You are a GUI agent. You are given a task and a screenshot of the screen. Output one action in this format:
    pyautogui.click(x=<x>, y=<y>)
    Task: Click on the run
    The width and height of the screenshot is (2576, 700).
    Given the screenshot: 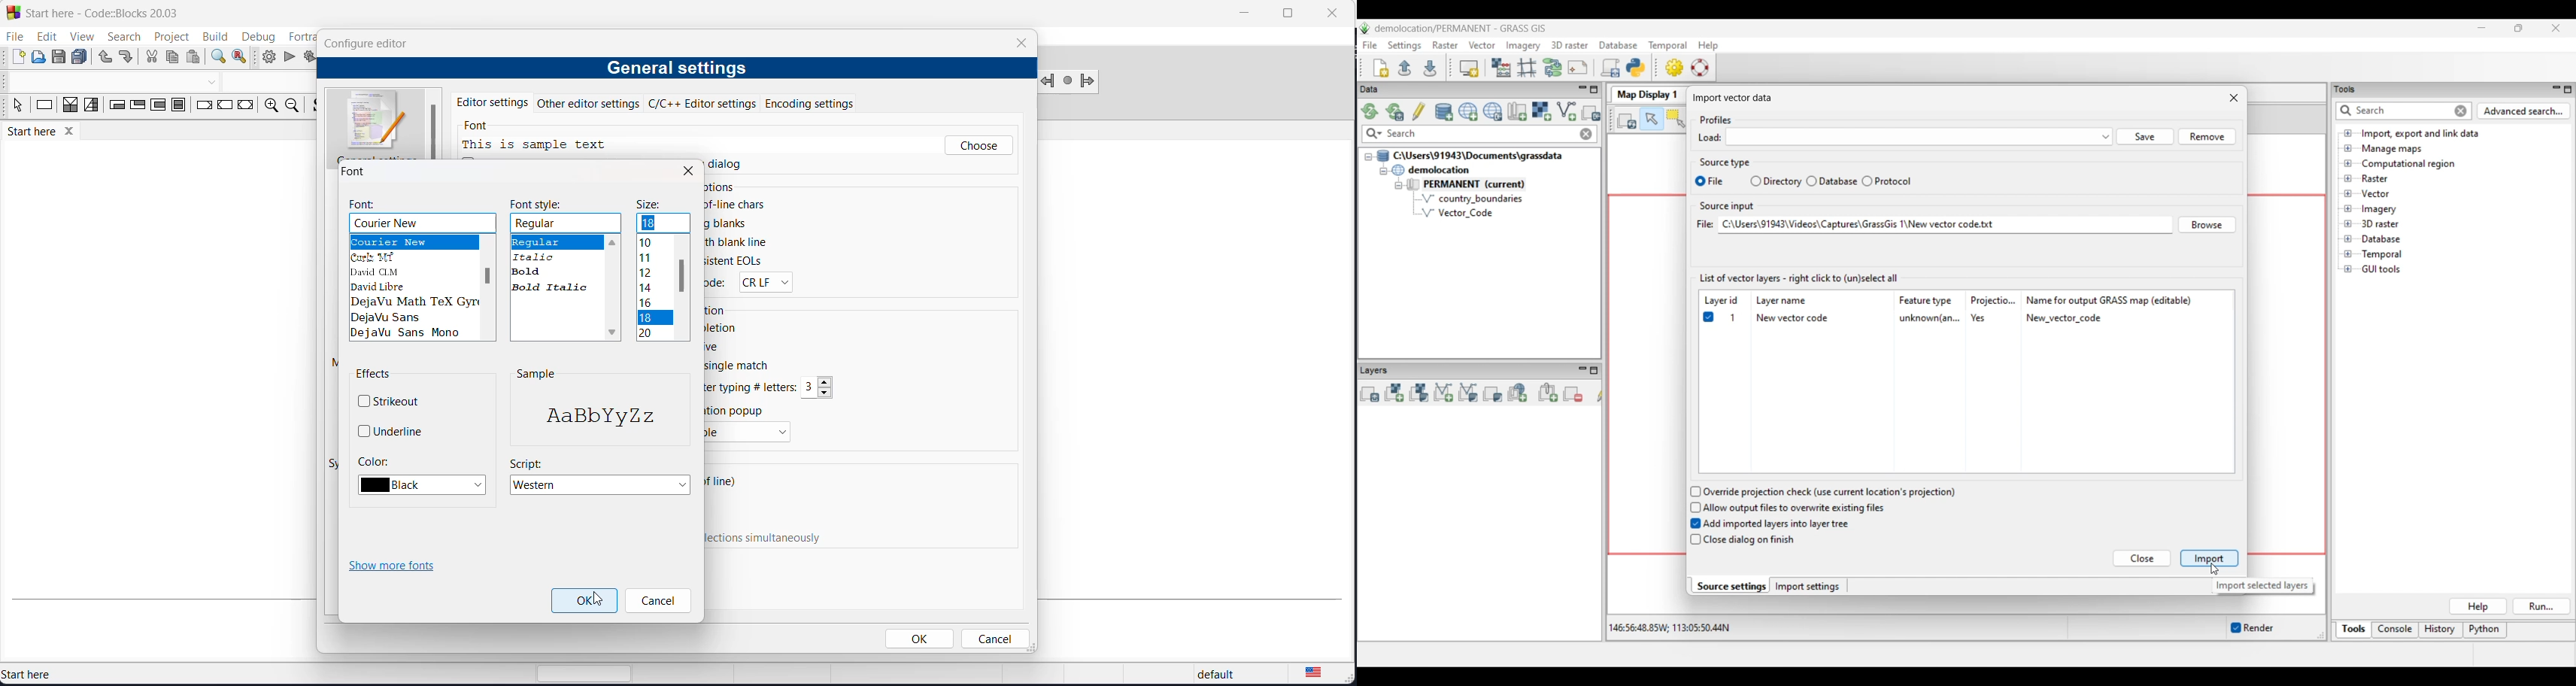 What is the action you would take?
    pyautogui.click(x=289, y=58)
    